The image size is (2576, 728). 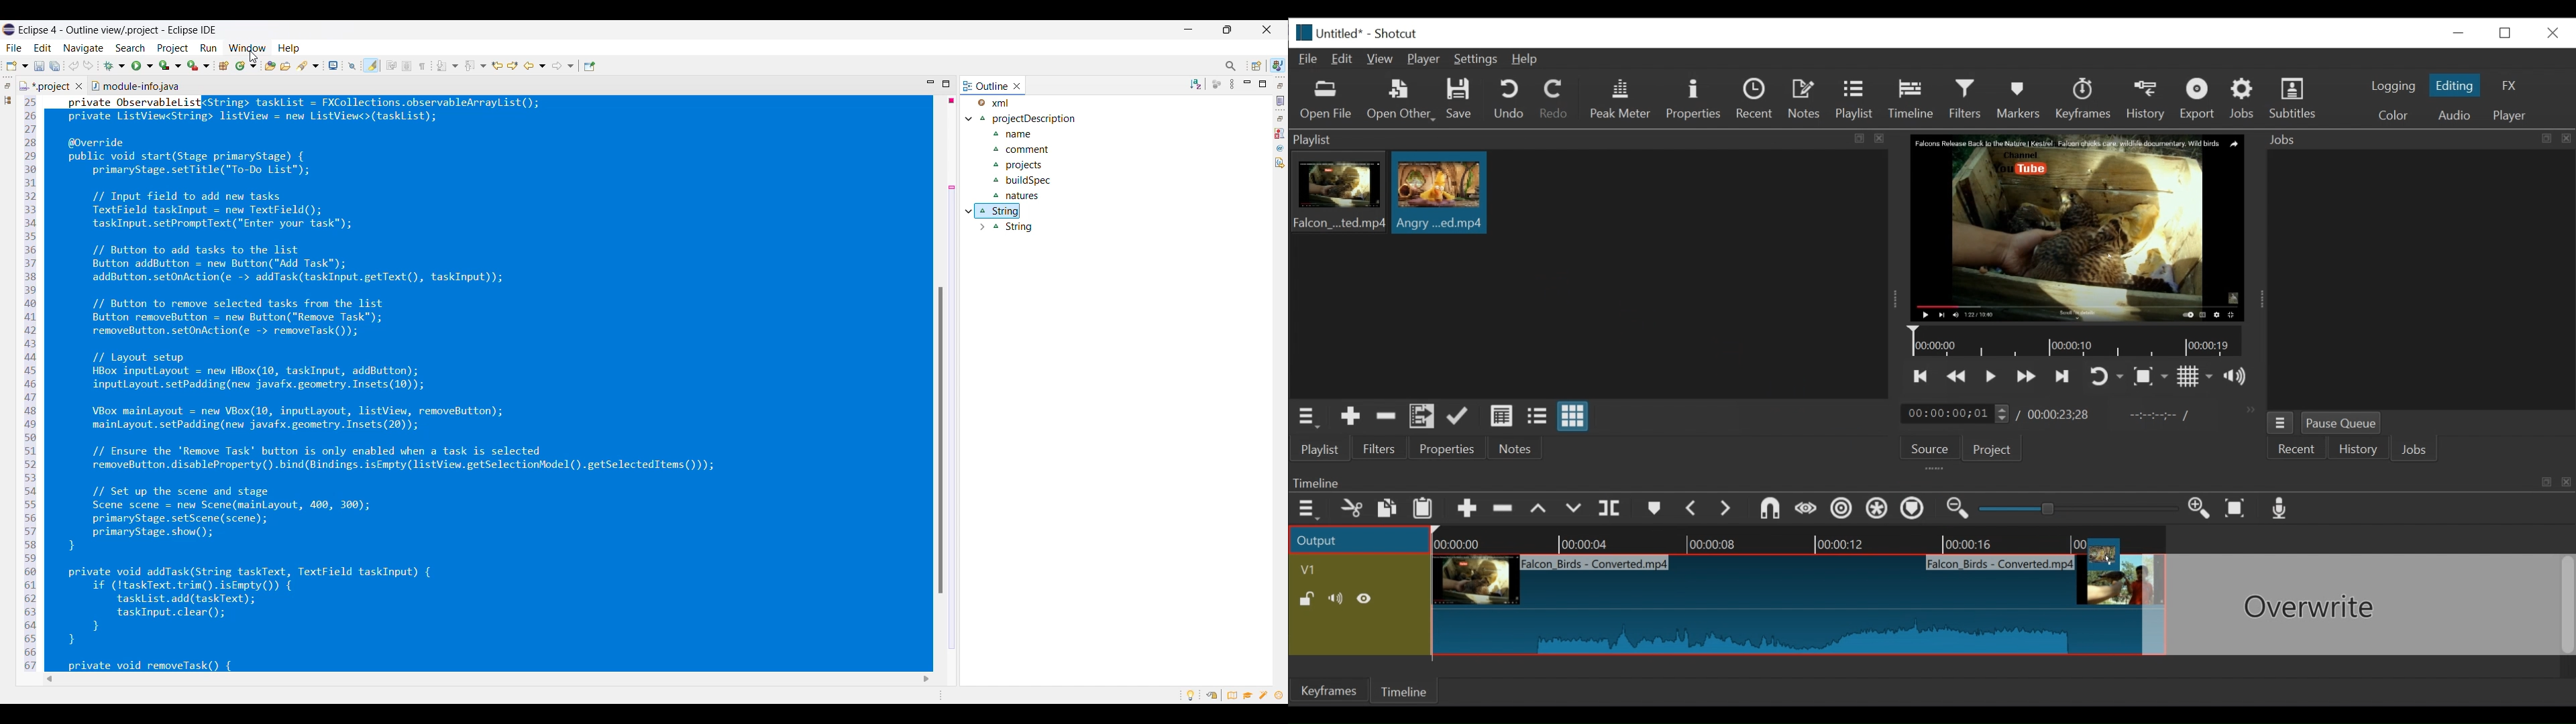 I want to click on Zoom in, so click(x=2201, y=509).